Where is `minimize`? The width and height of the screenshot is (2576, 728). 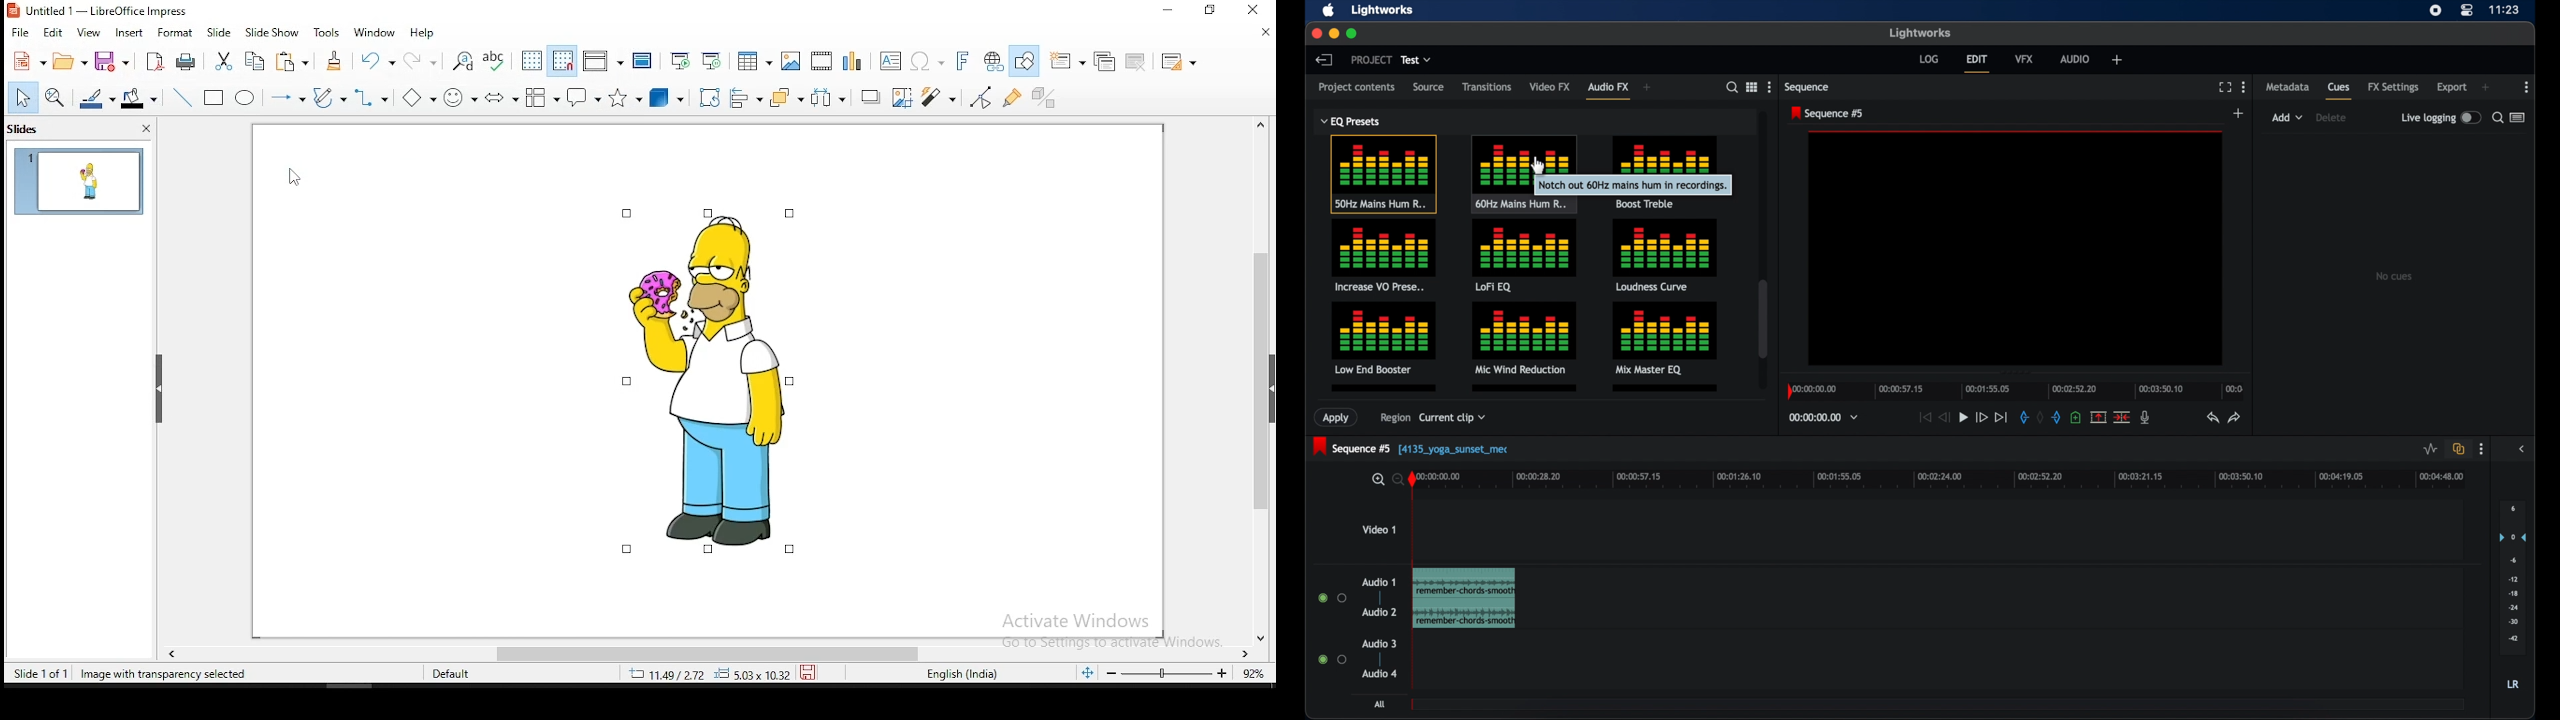 minimize is located at coordinates (1333, 34).